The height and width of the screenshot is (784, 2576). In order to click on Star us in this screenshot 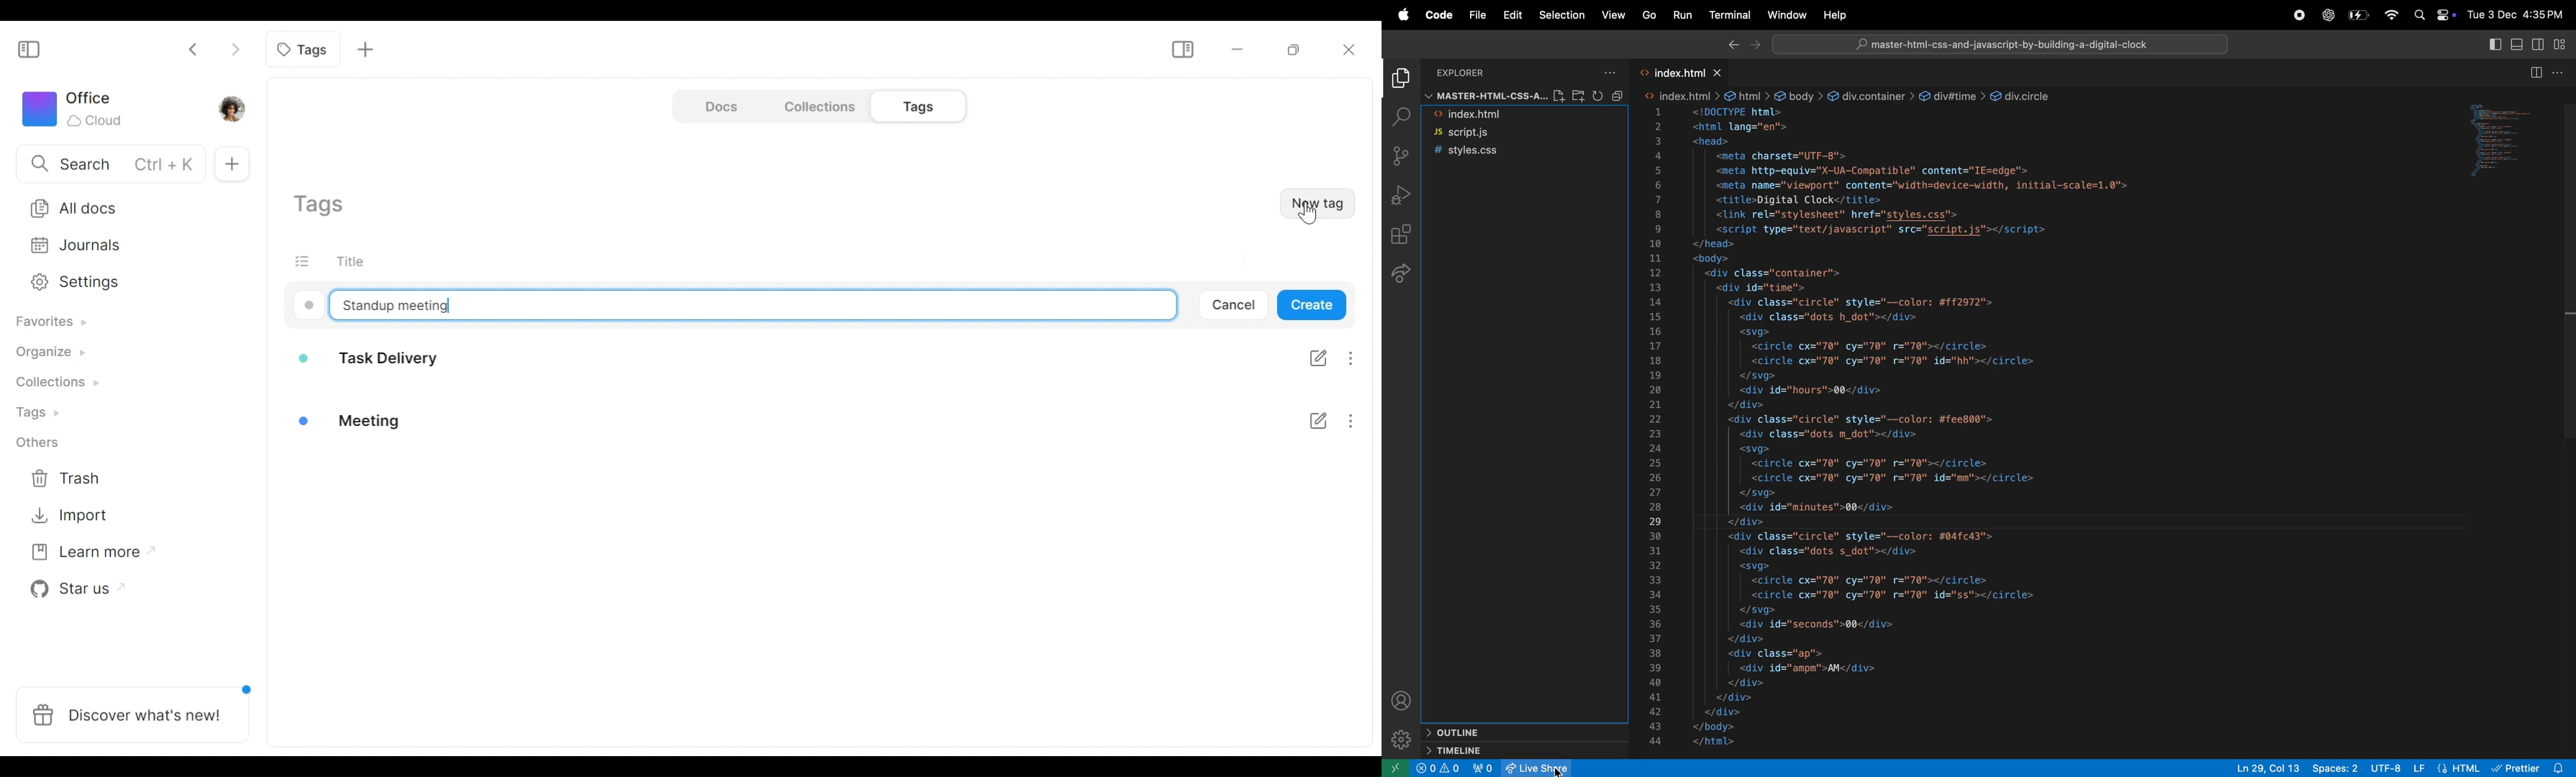, I will do `click(76, 590)`.